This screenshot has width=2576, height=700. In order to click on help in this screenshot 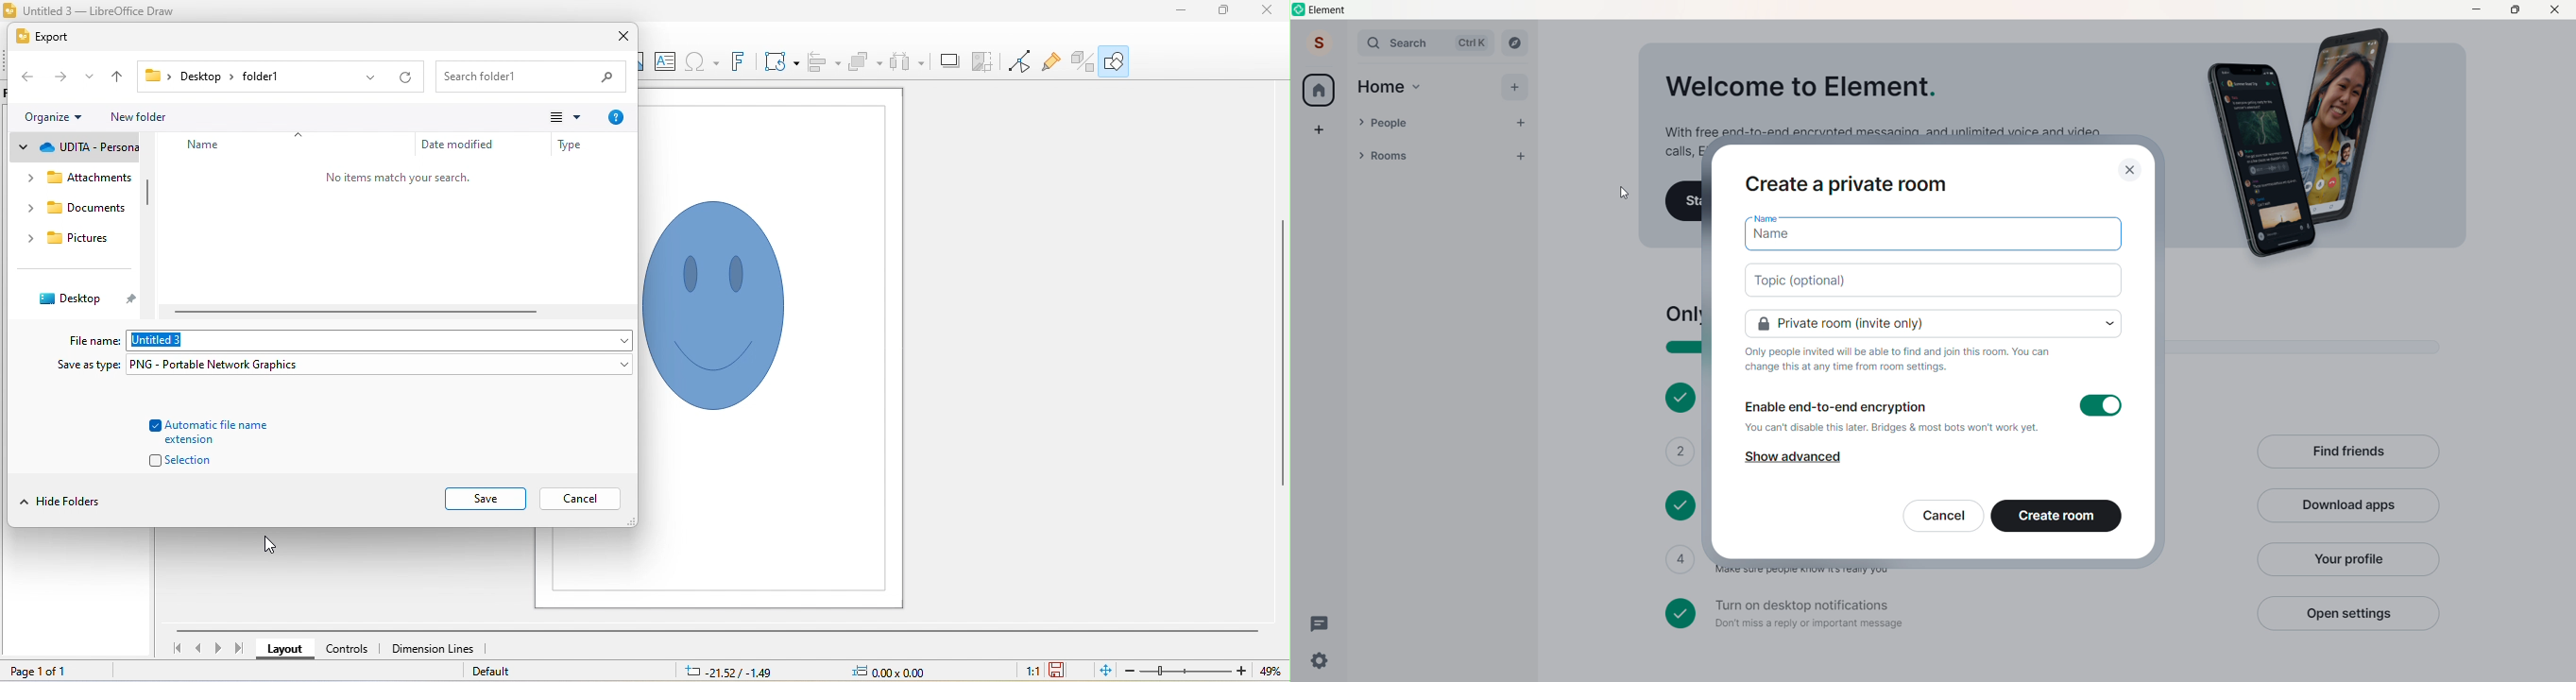, I will do `click(618, 118)`.